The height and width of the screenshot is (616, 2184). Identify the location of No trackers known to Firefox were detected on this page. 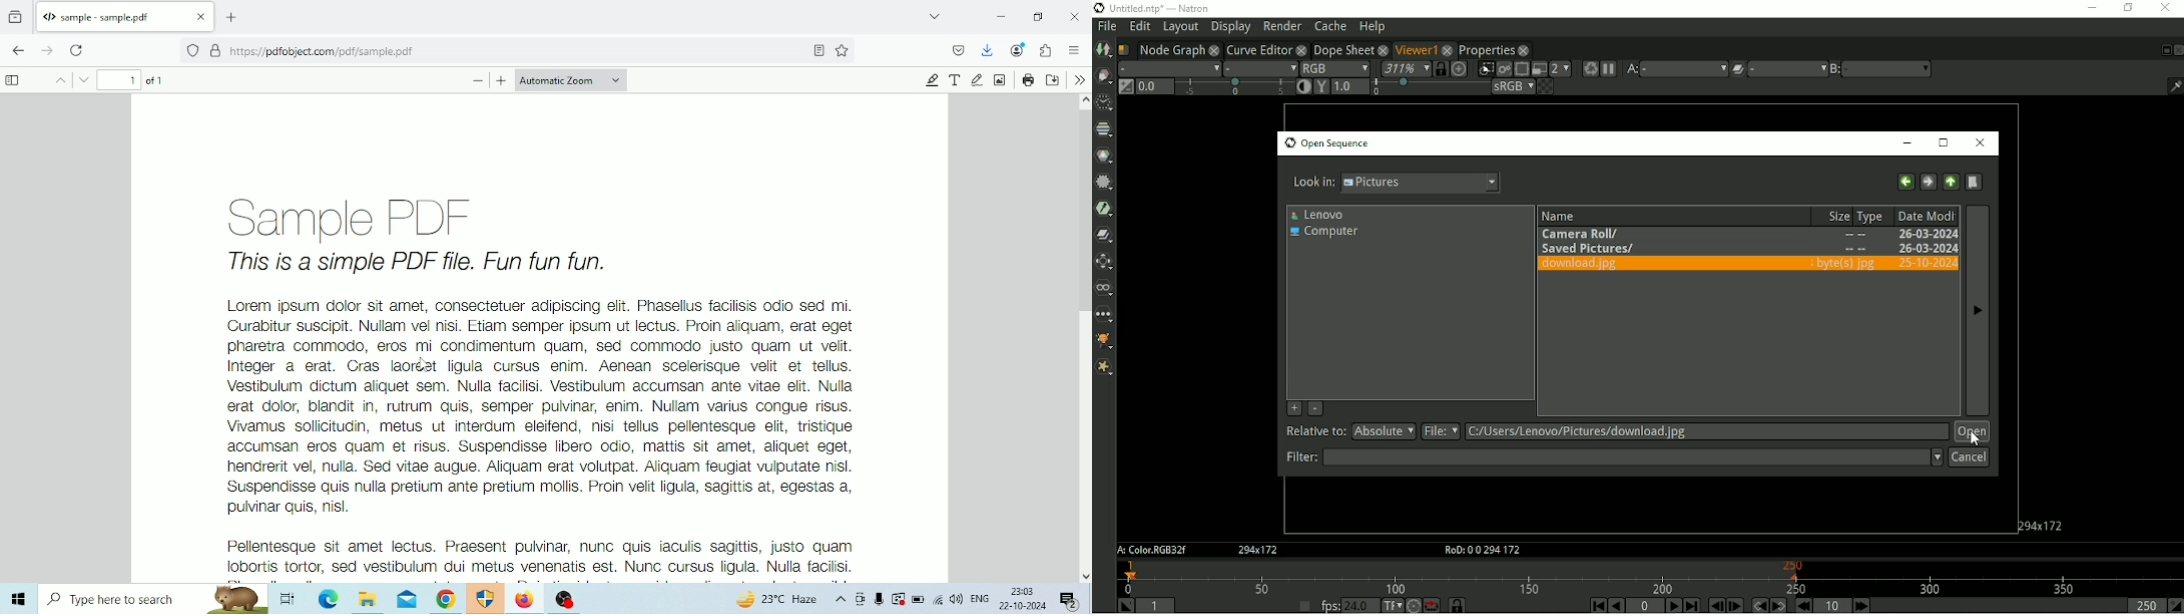
(192, 51).